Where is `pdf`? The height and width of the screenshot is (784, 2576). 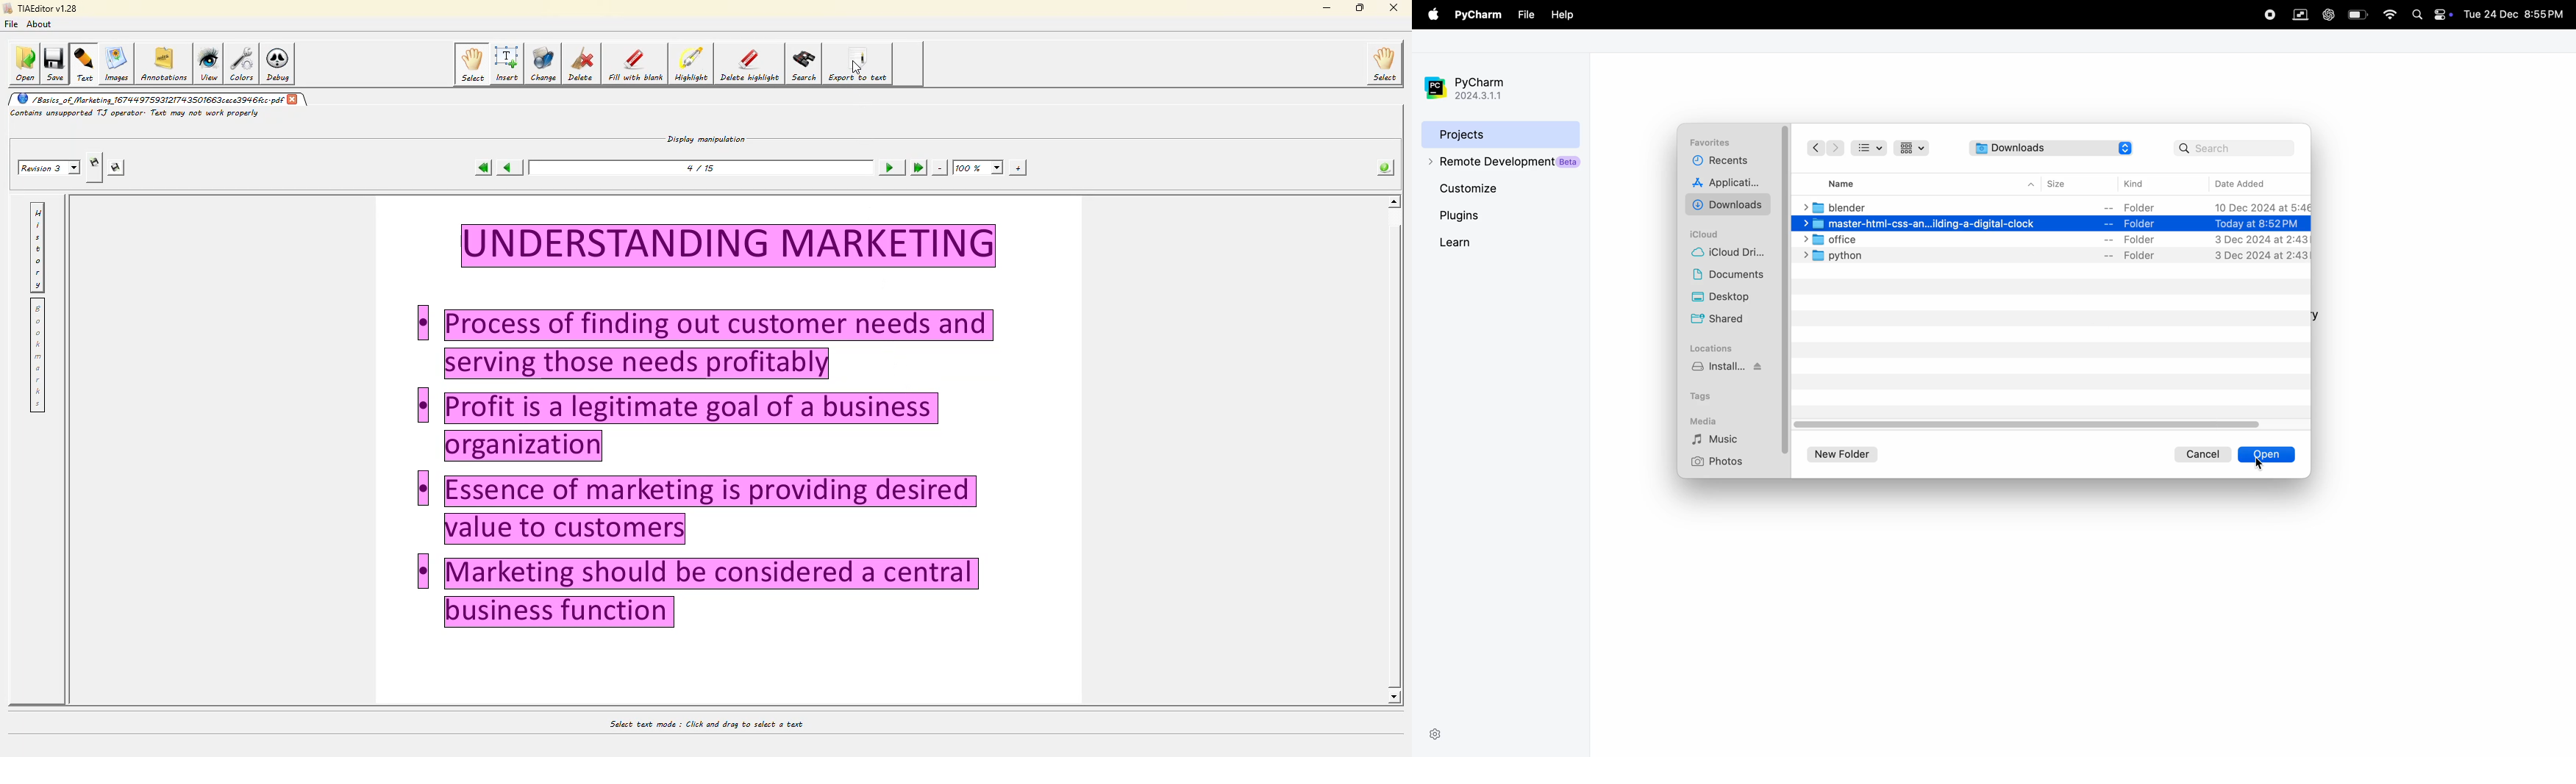
pdf is located at coordinates (145, 99).